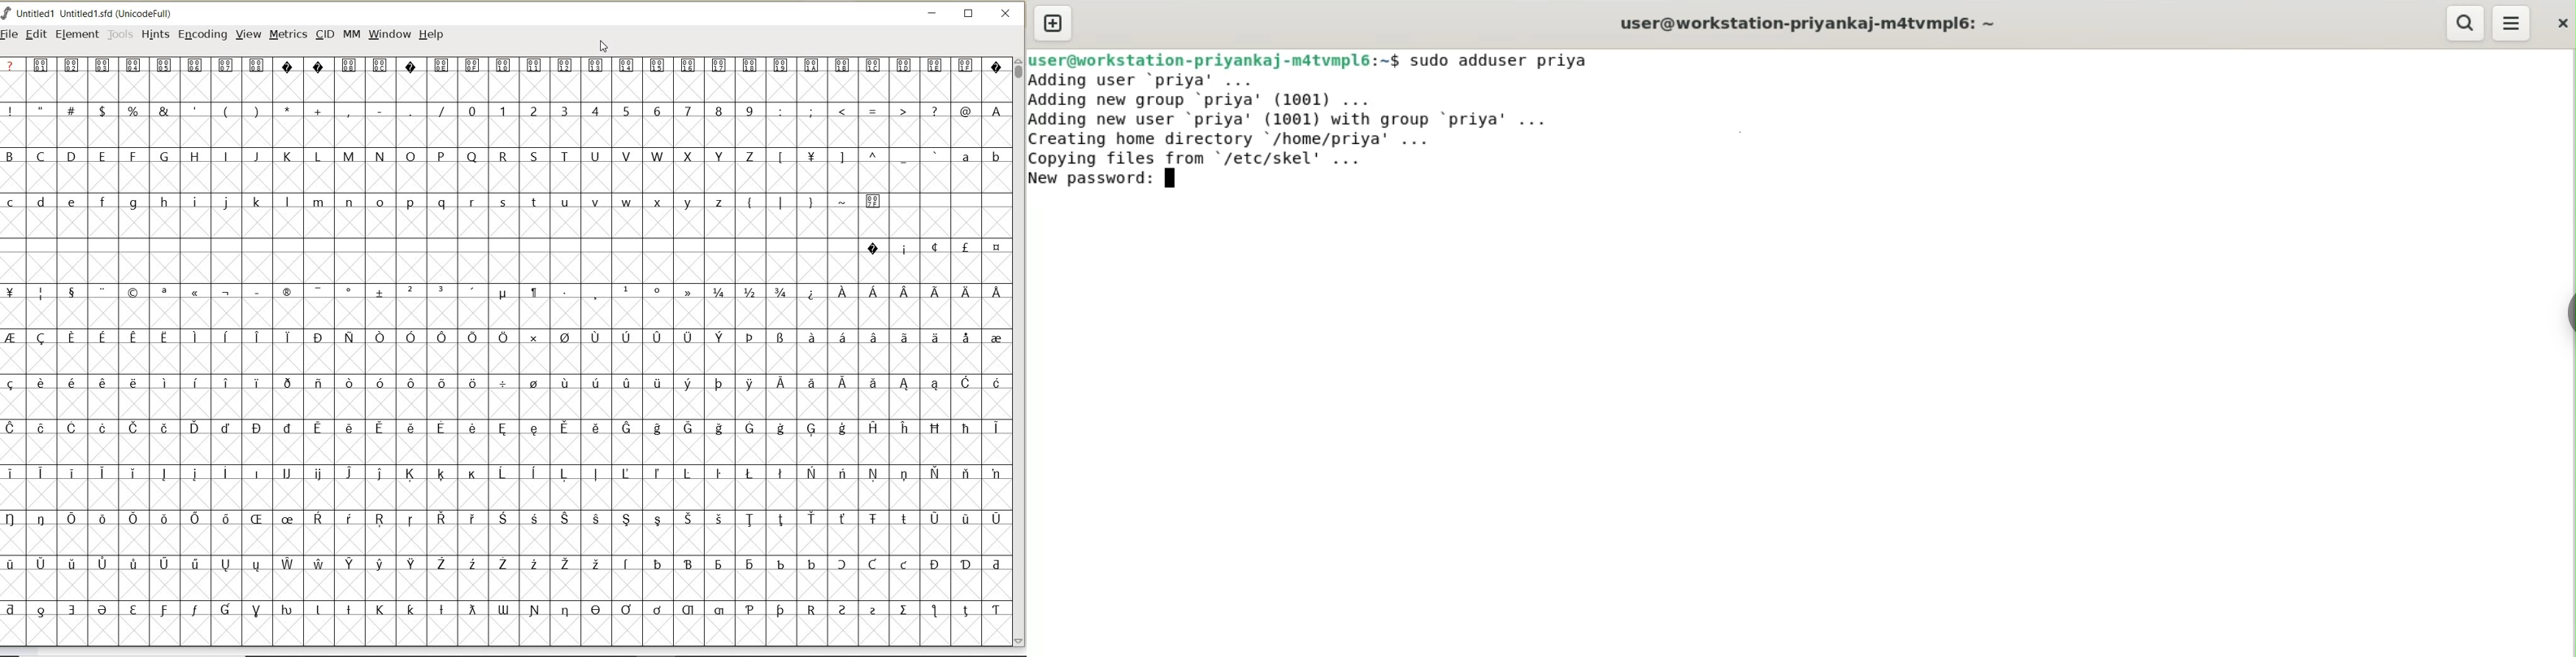 This screenshot has width=2576, height=672. What do you see at coordinates (225, 110) in the screenshot?
I see `special characters` at bounding box center [225, 110].